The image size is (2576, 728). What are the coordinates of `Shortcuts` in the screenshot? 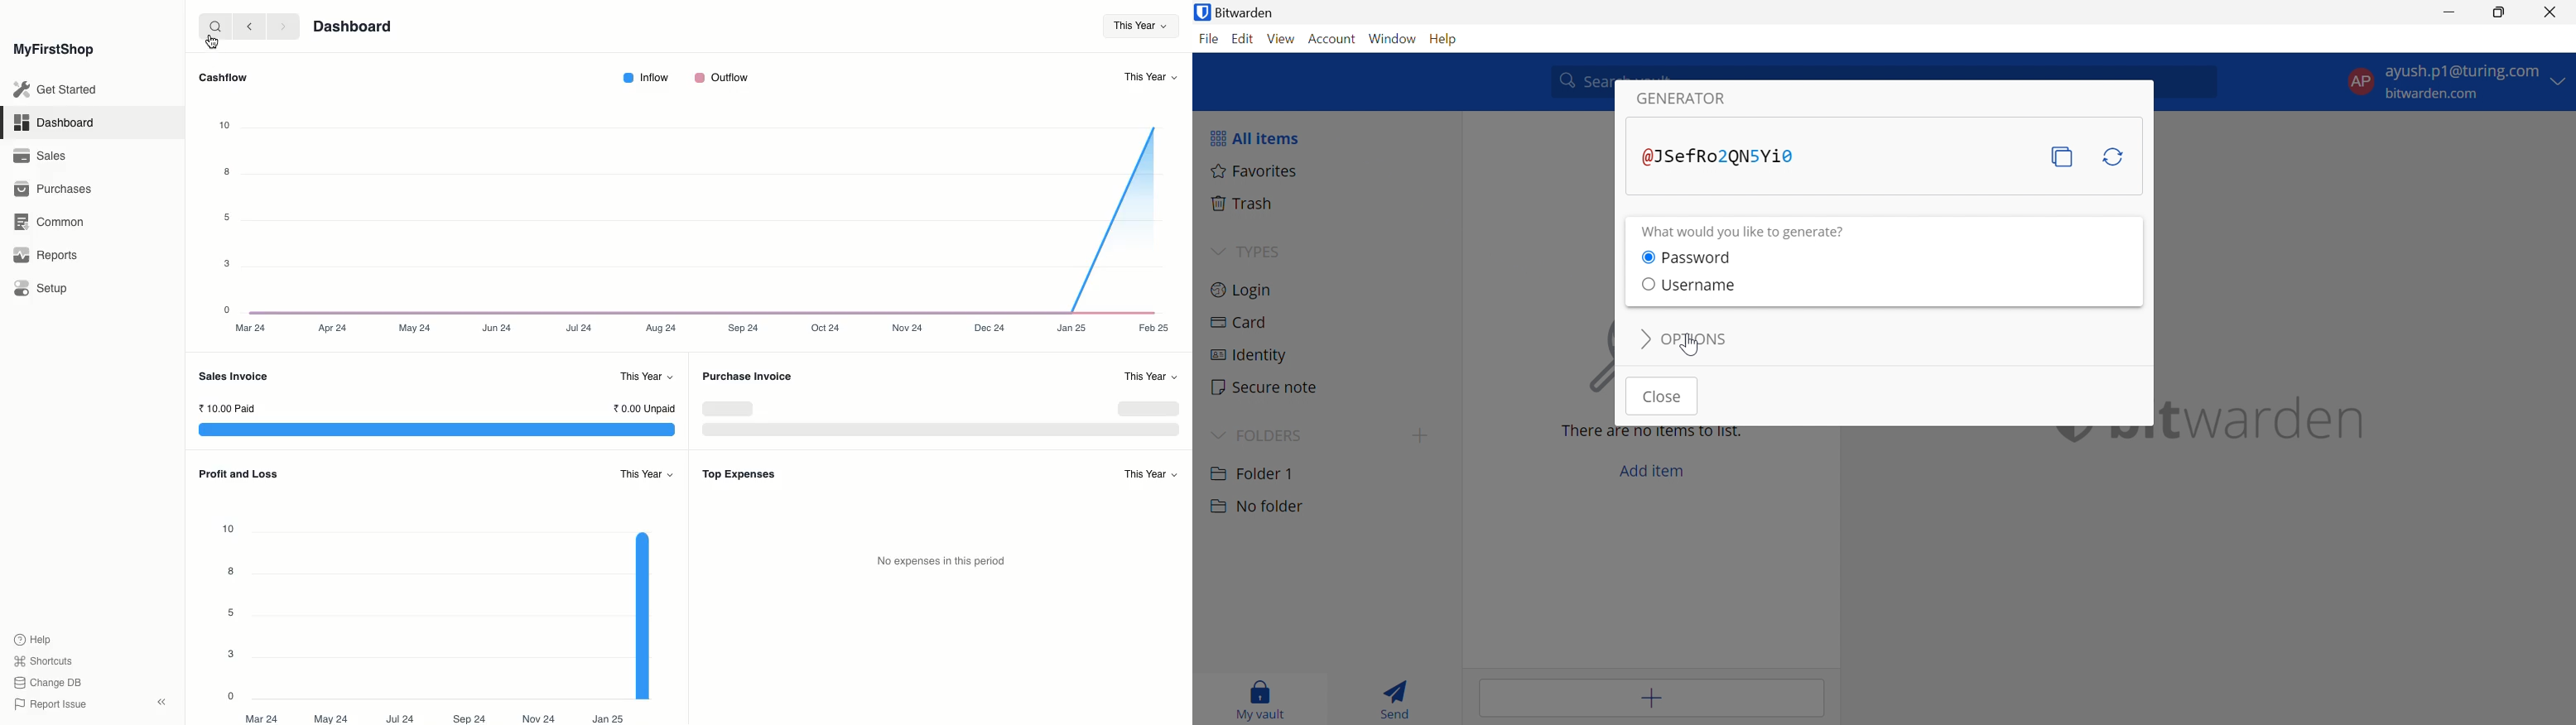 It's located at (41, 660).